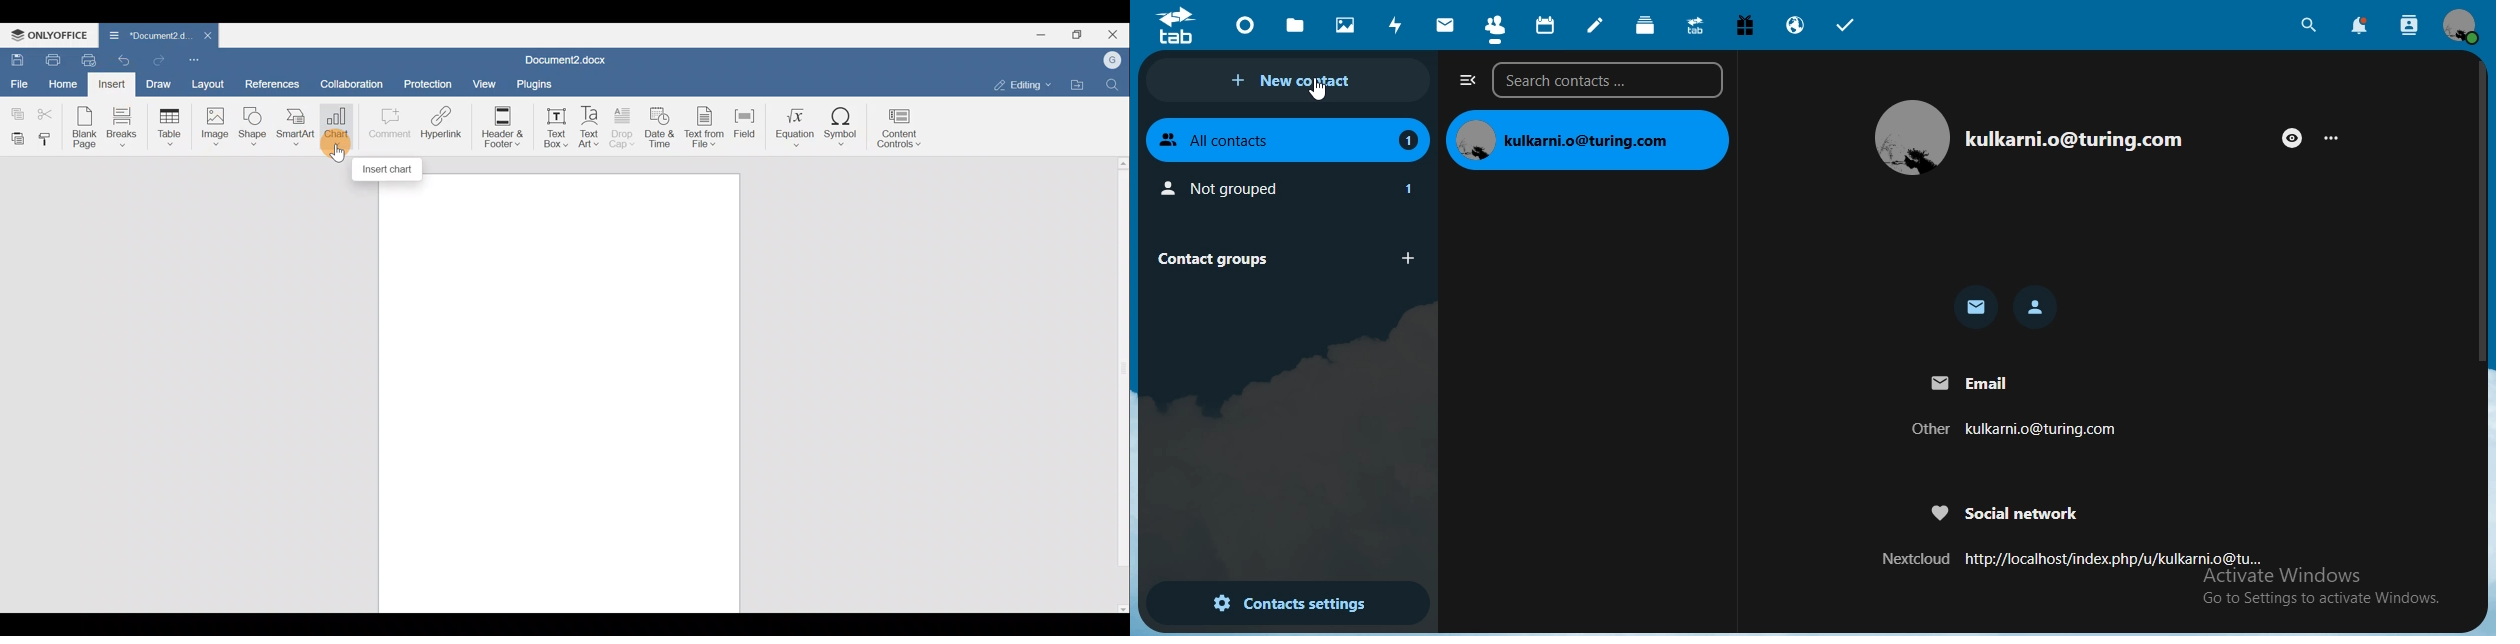  What do you see at coordinates (271, 84) in the screenshot?
I see `References` at bounding box center [271, 84].